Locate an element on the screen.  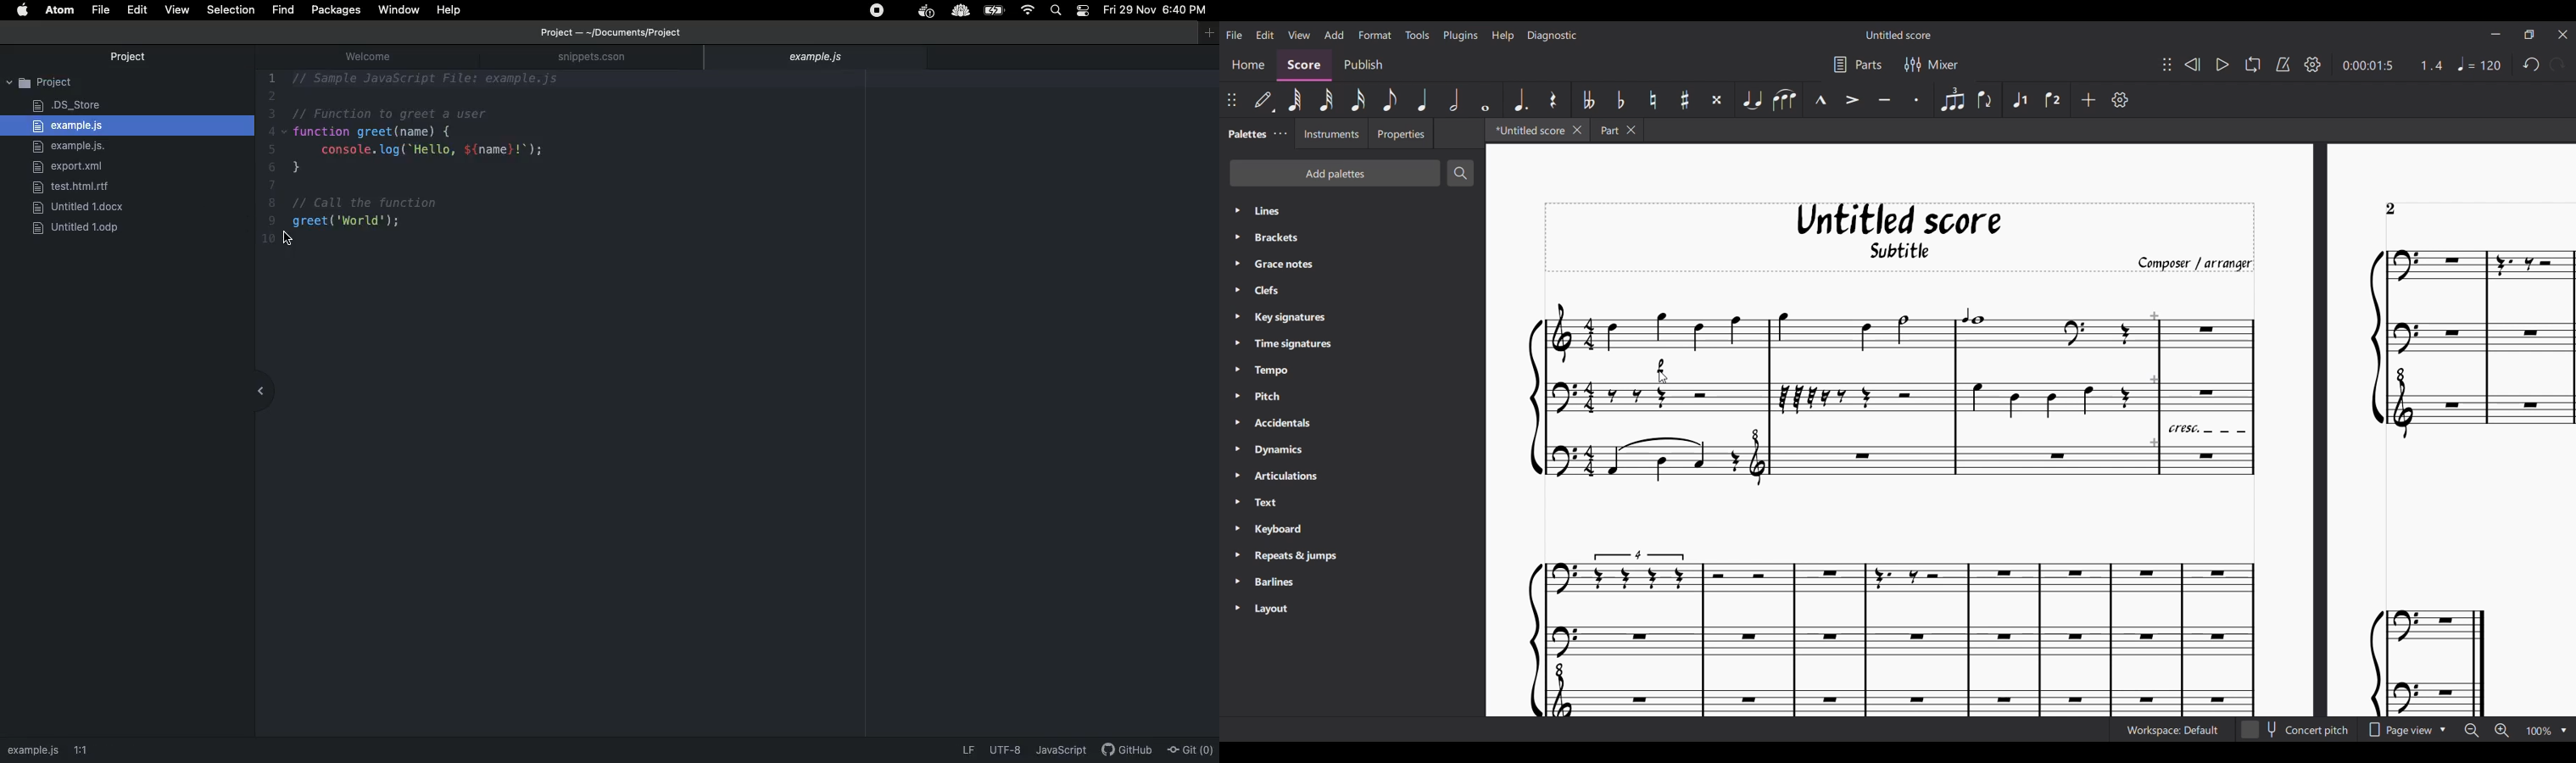
Selection is located at coordinates (233, 10).